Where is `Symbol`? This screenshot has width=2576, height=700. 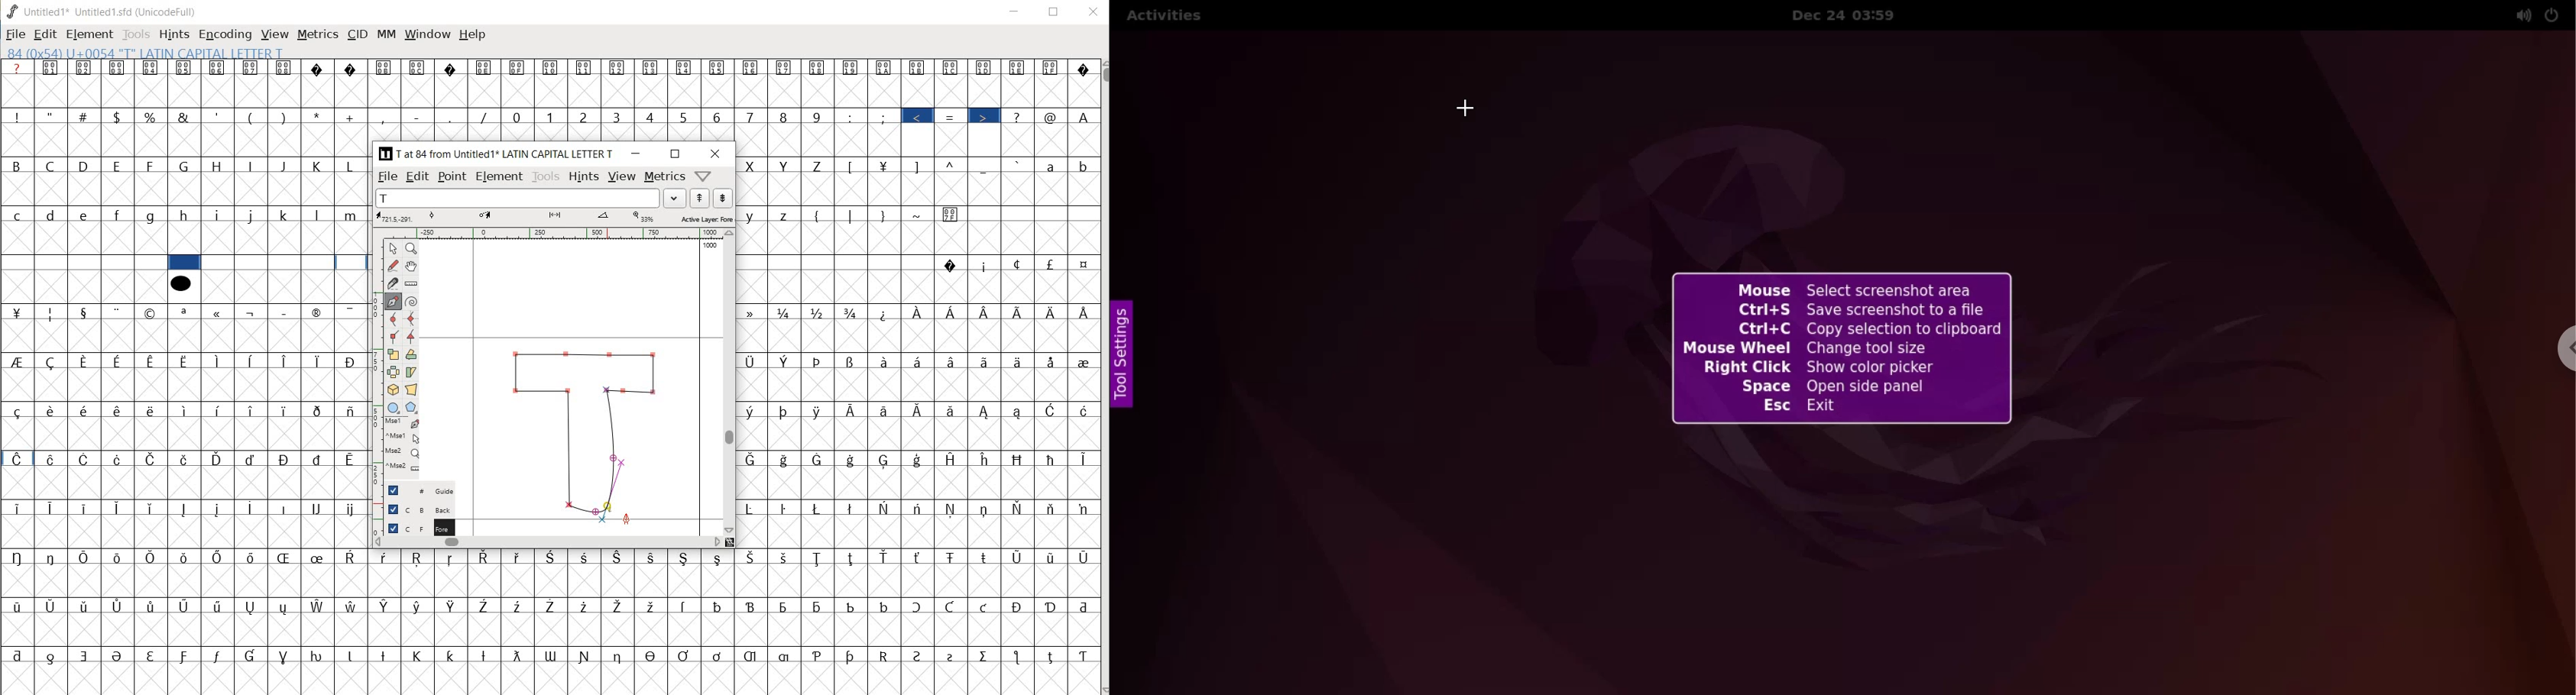 Symbol is located at coordinates (1081, 458).